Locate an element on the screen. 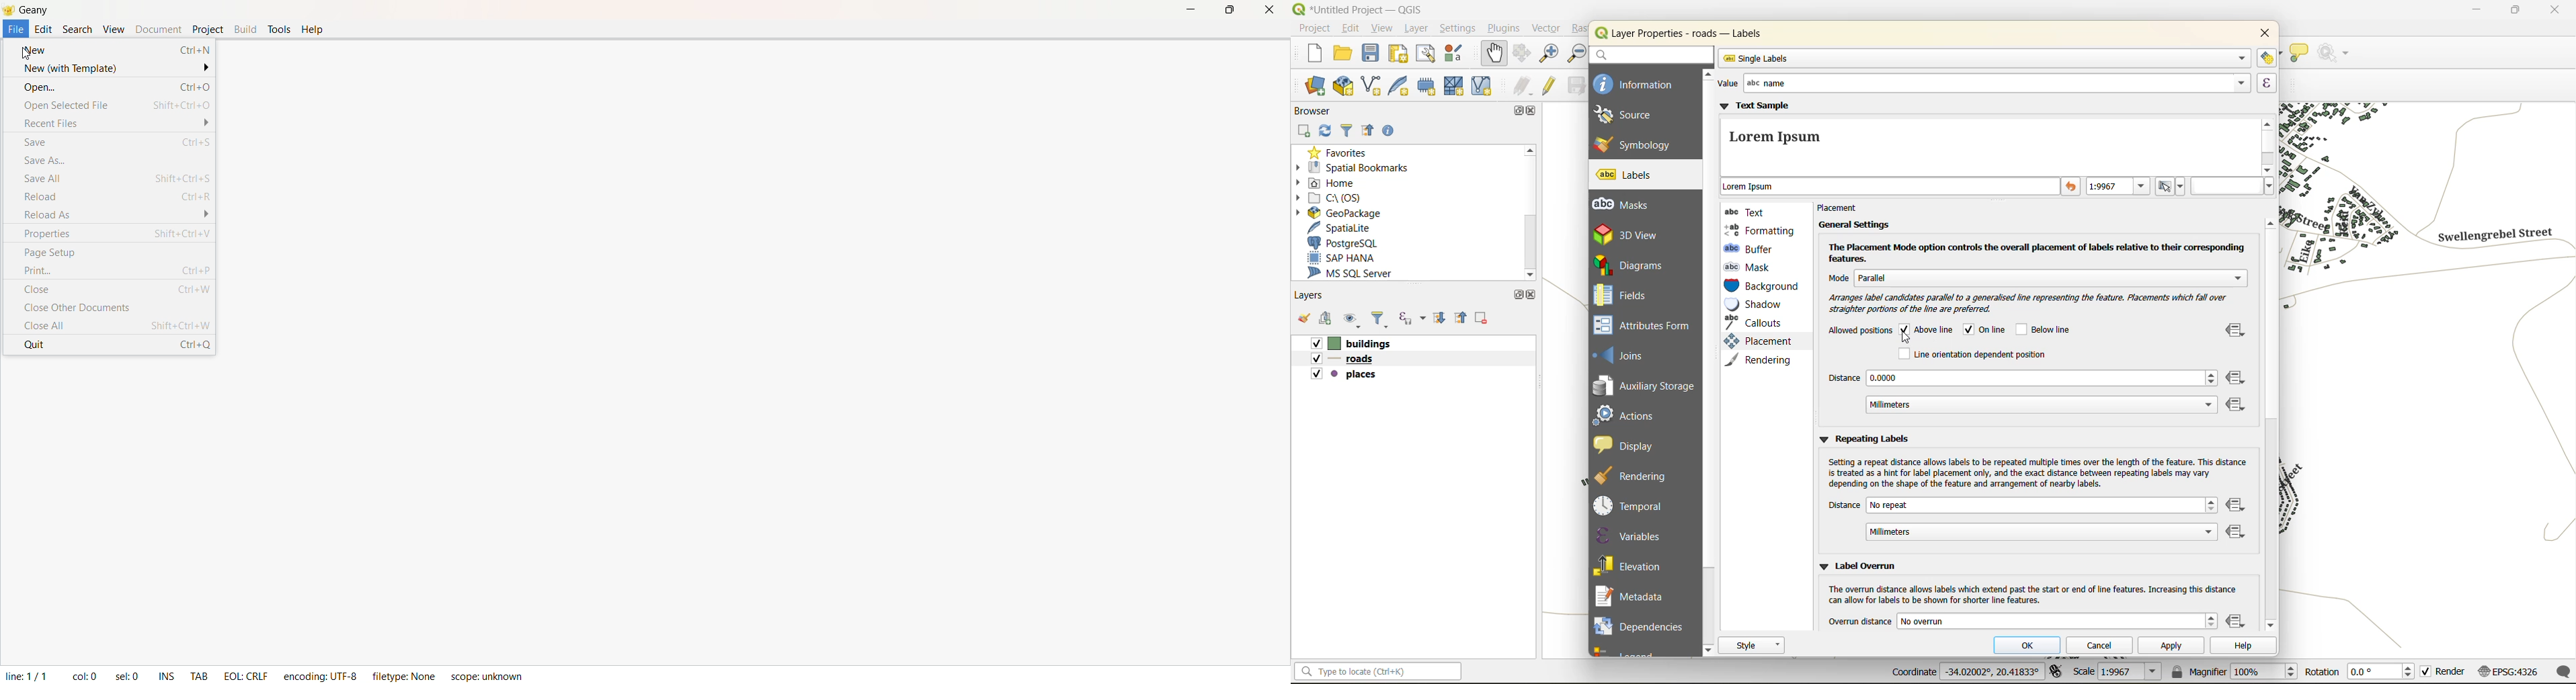  add is located at coordinates (1327, 318).